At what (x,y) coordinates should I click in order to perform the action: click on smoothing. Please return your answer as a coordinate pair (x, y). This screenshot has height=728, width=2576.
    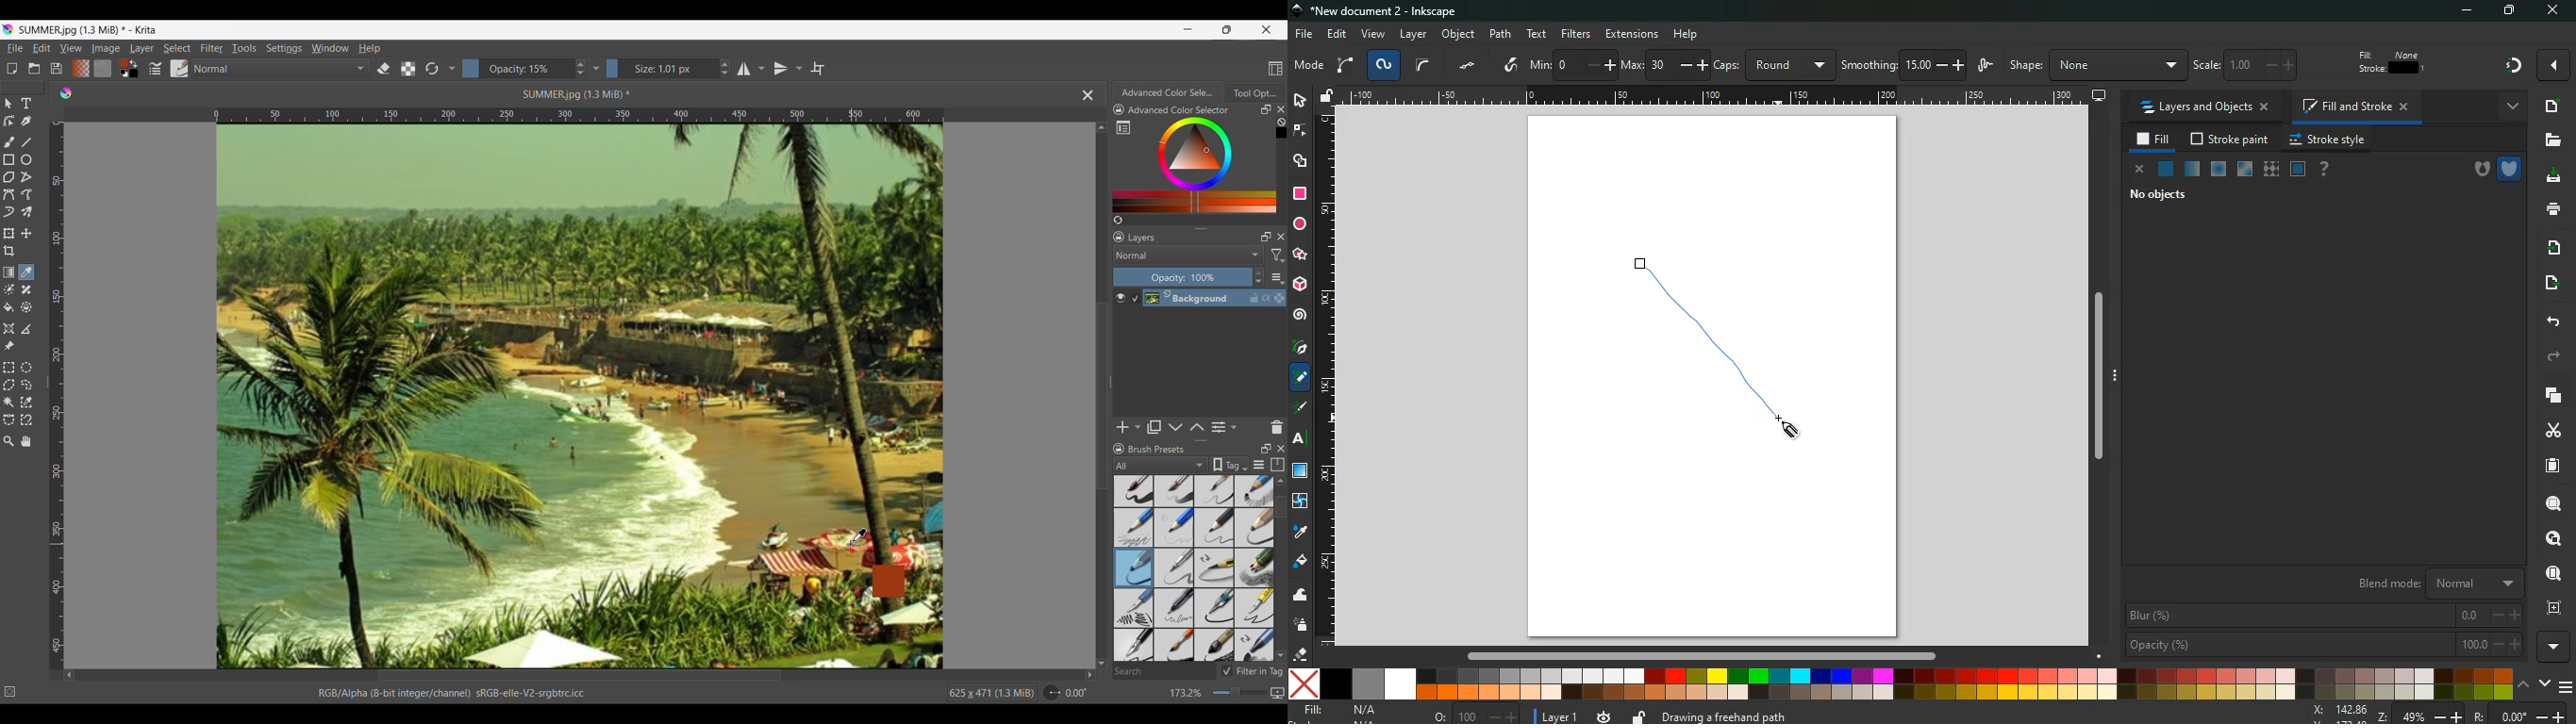
    Looking at the image, I should click on (1903, 64).